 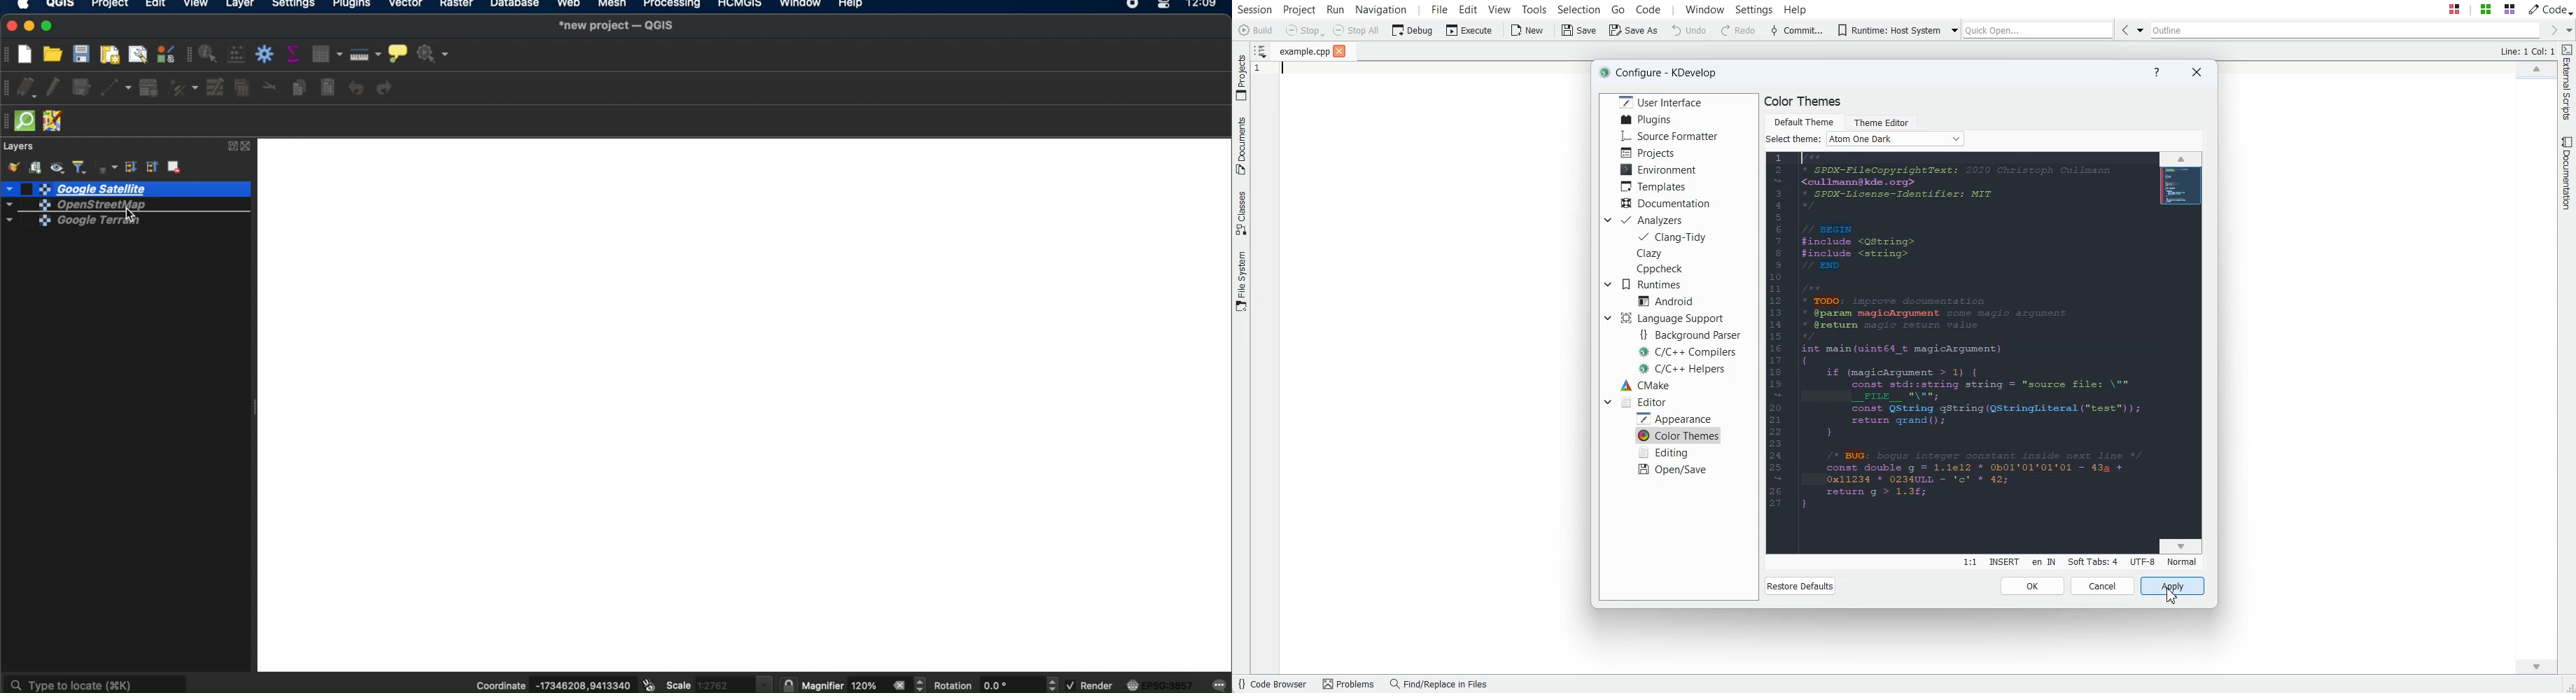 What do you see at coordinates (800, 5) in the screenshot?
I see `window` at bounding box center [800, 5].